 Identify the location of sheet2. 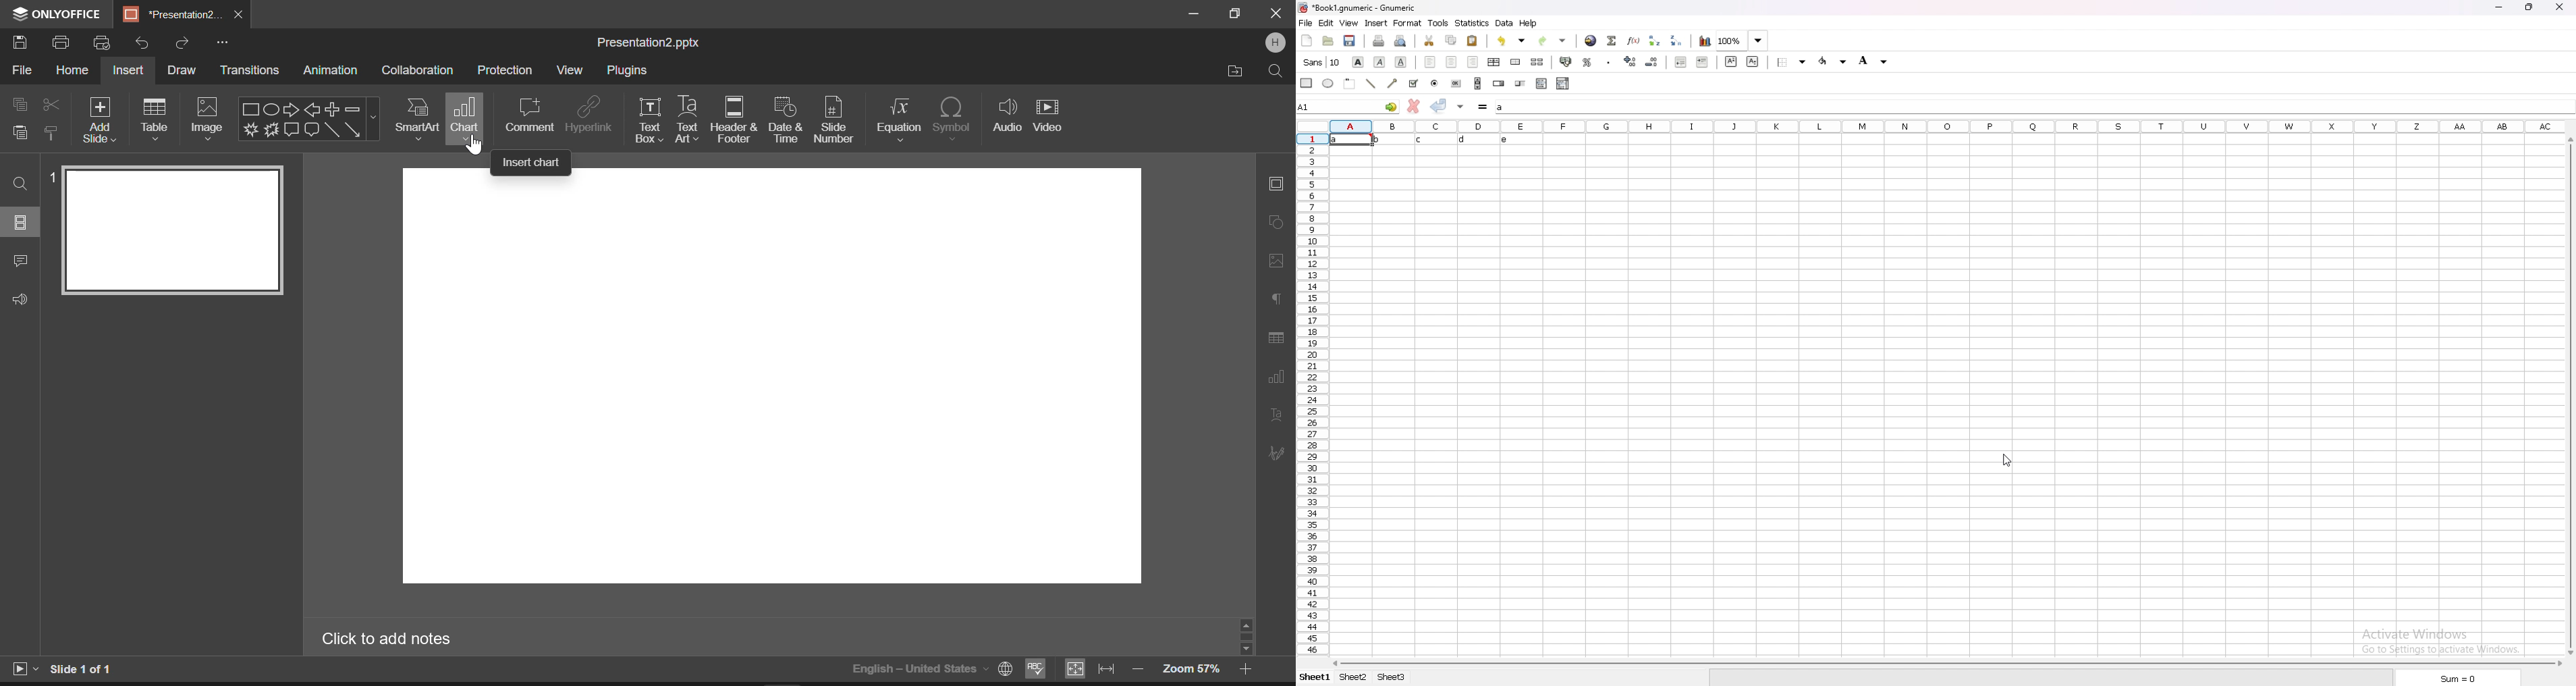
(1354, 677).